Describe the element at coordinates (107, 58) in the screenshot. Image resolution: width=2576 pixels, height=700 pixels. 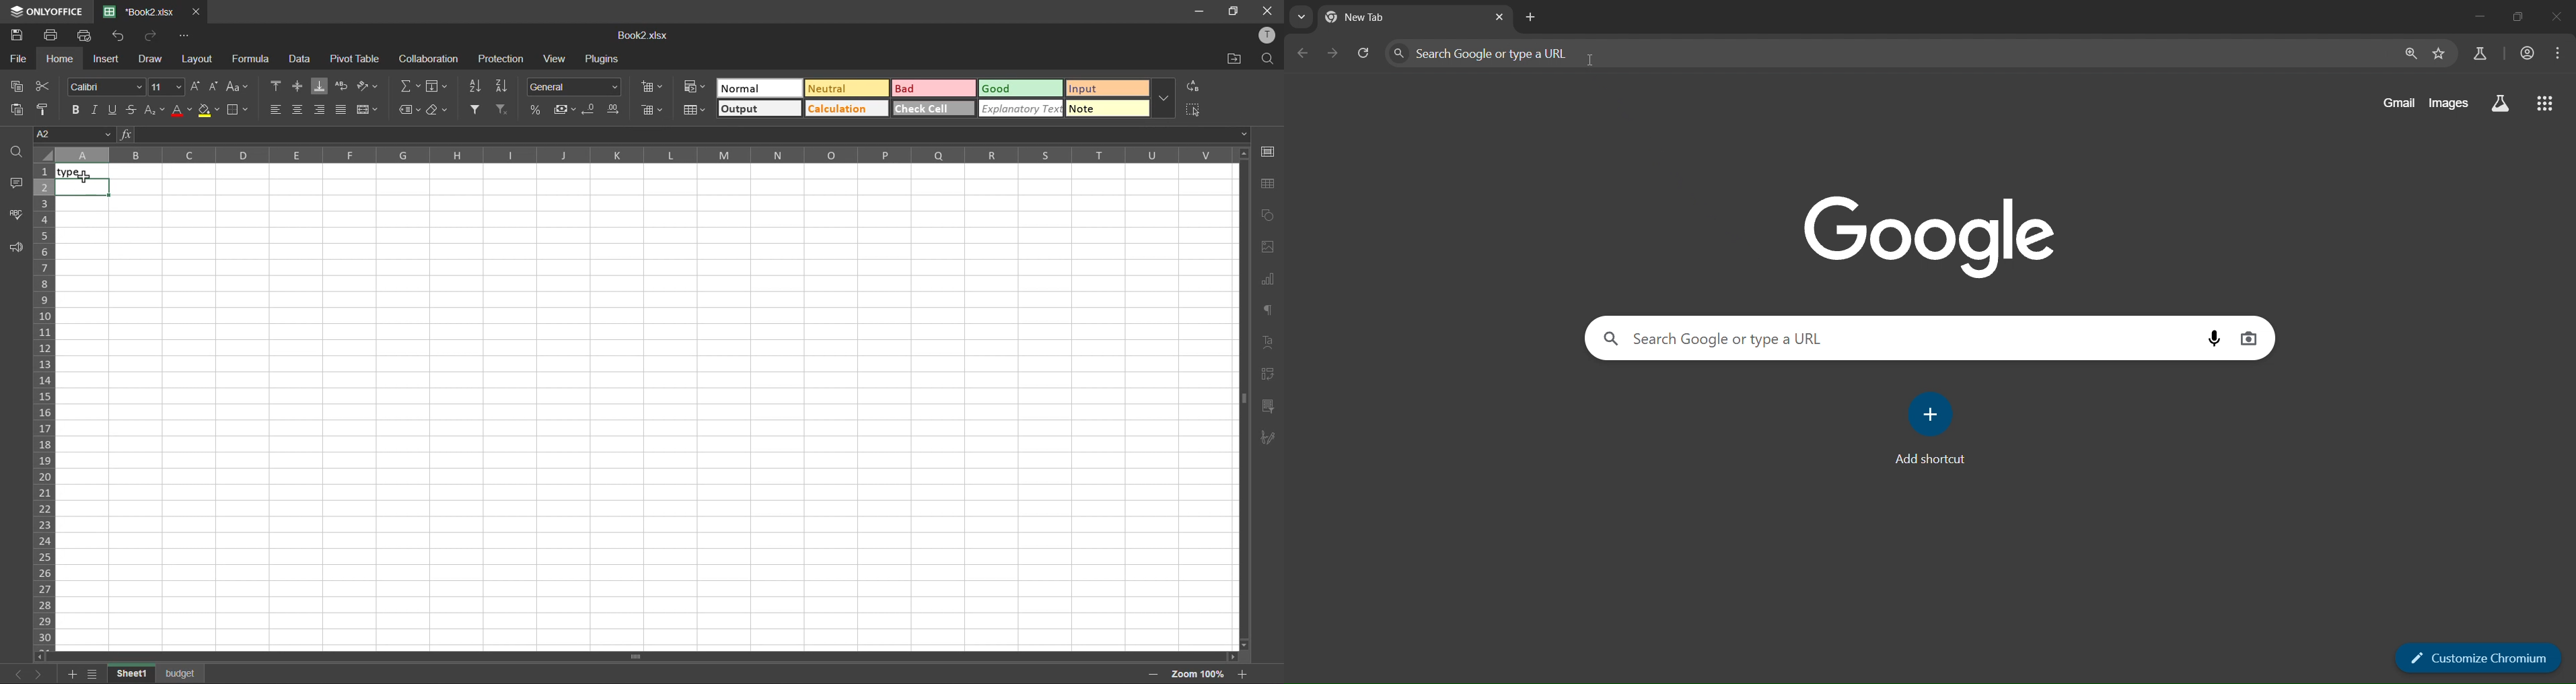
I see `insert` at that location.